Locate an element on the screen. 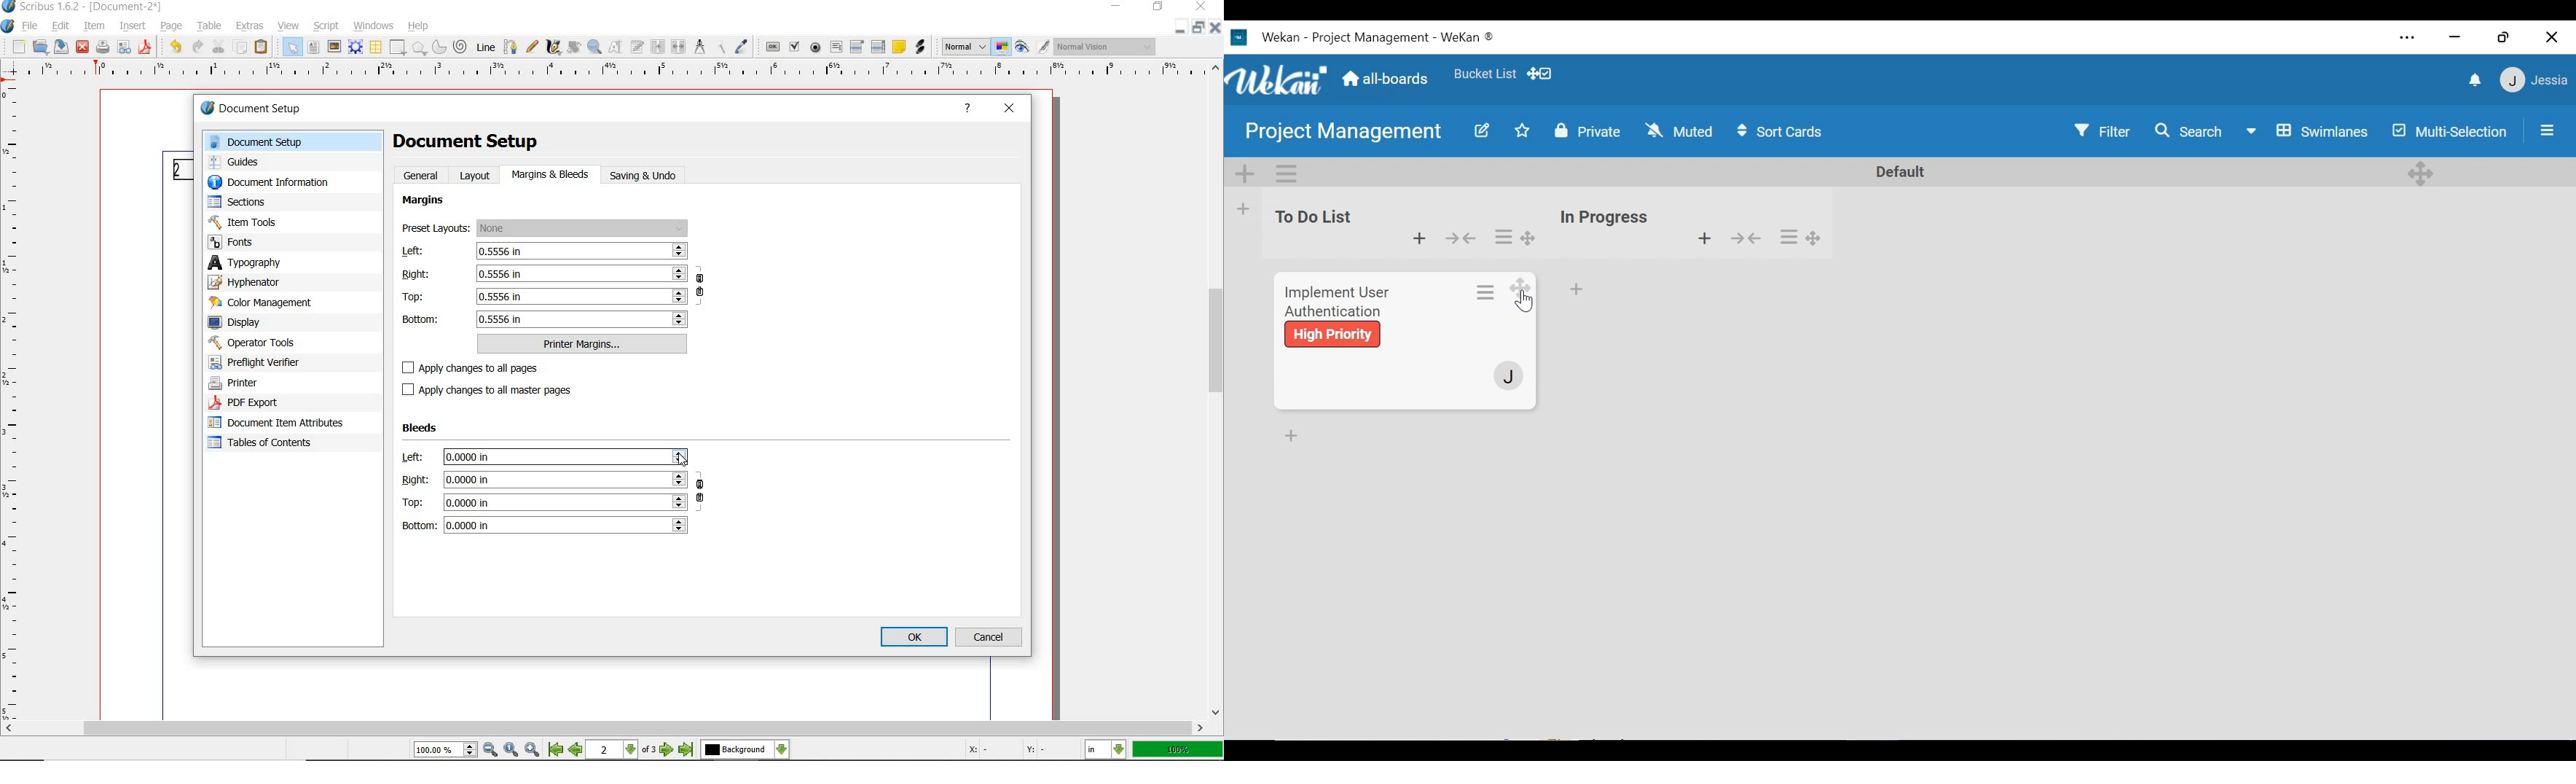 The image size is (2576, 784). sectors is located at coordinates (241, 203).